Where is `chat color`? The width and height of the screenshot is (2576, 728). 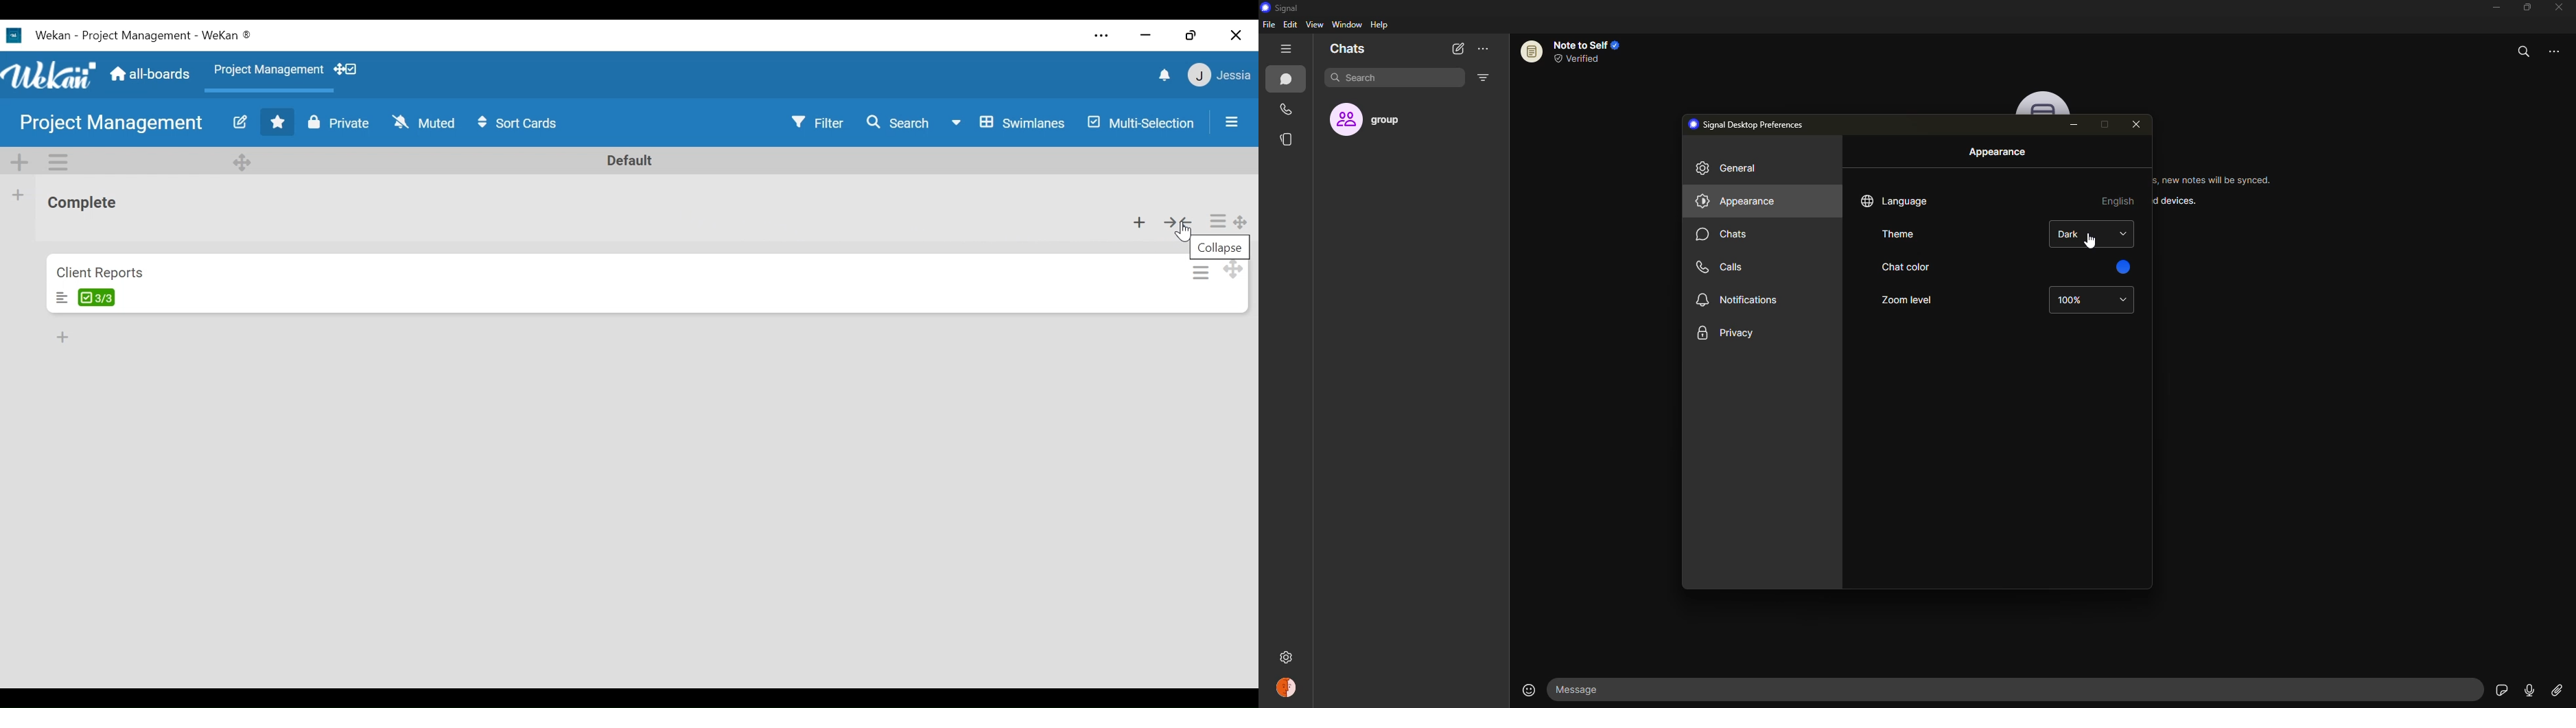 chat color is located at coordinates (1905, 267).